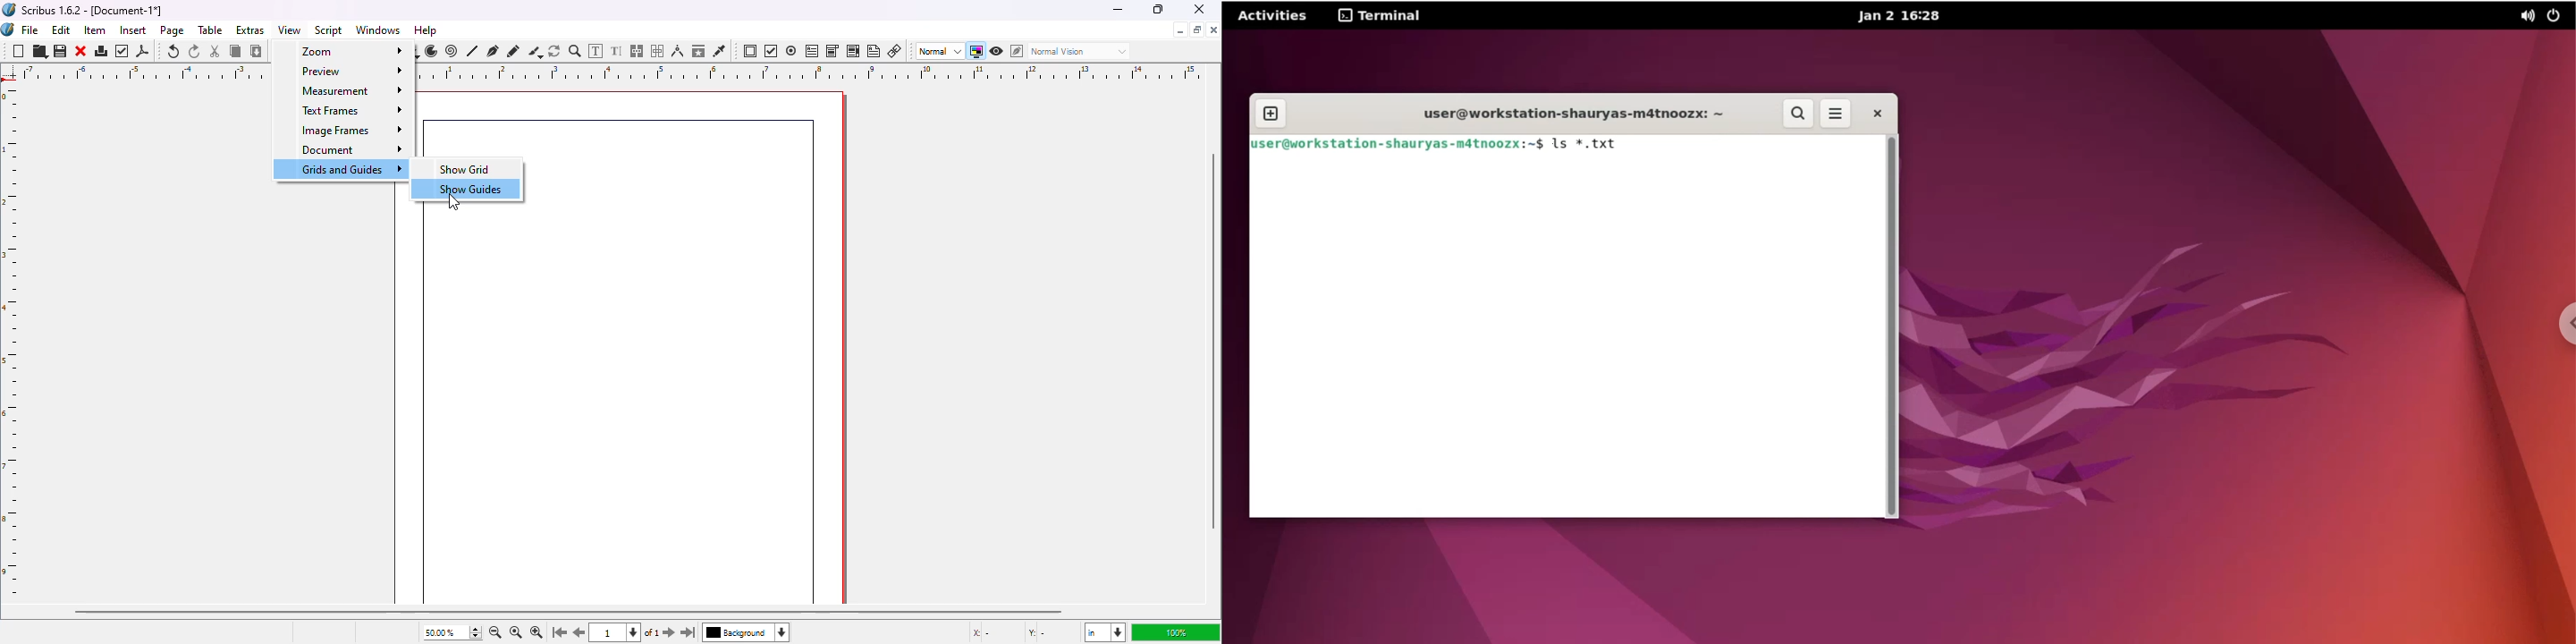 This screenshot has height=644, width=2576. I want to click on ruler, so click(817, 72).